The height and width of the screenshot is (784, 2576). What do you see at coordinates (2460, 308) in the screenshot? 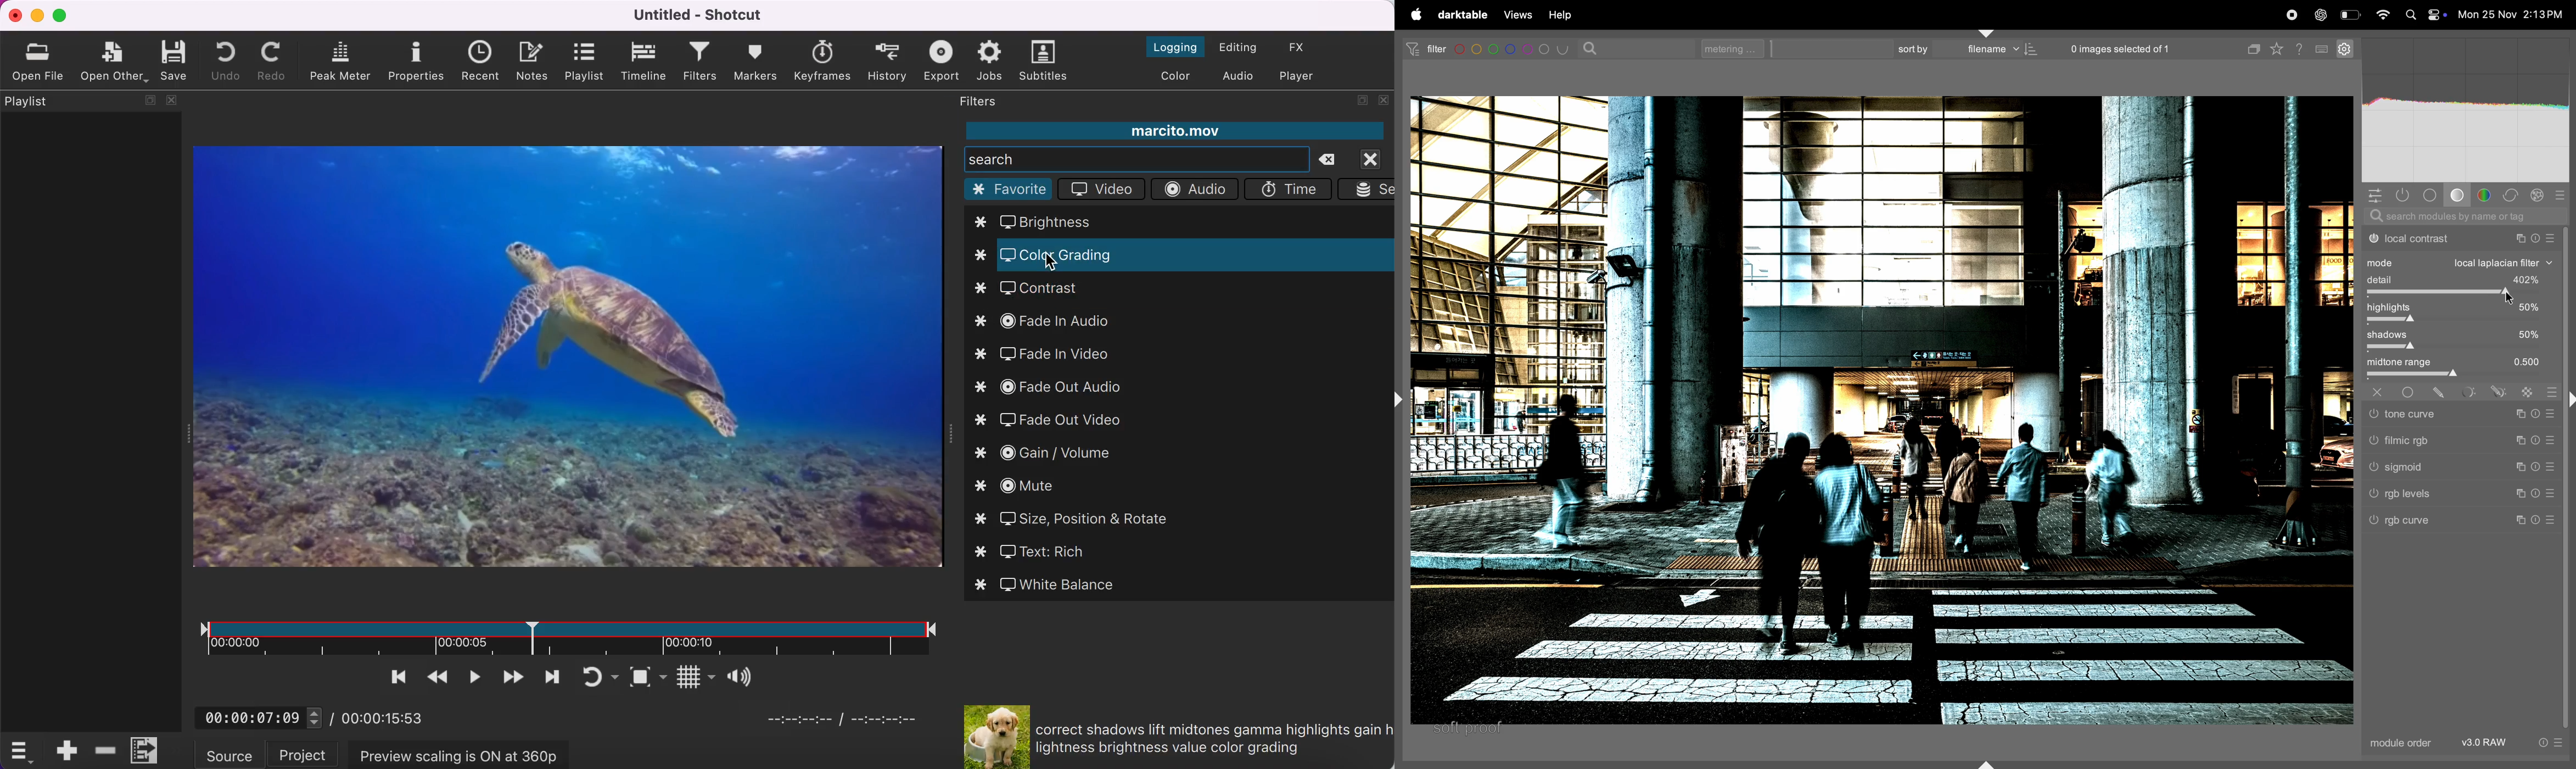
I see `highlights` at bounding box center [2460, 308].